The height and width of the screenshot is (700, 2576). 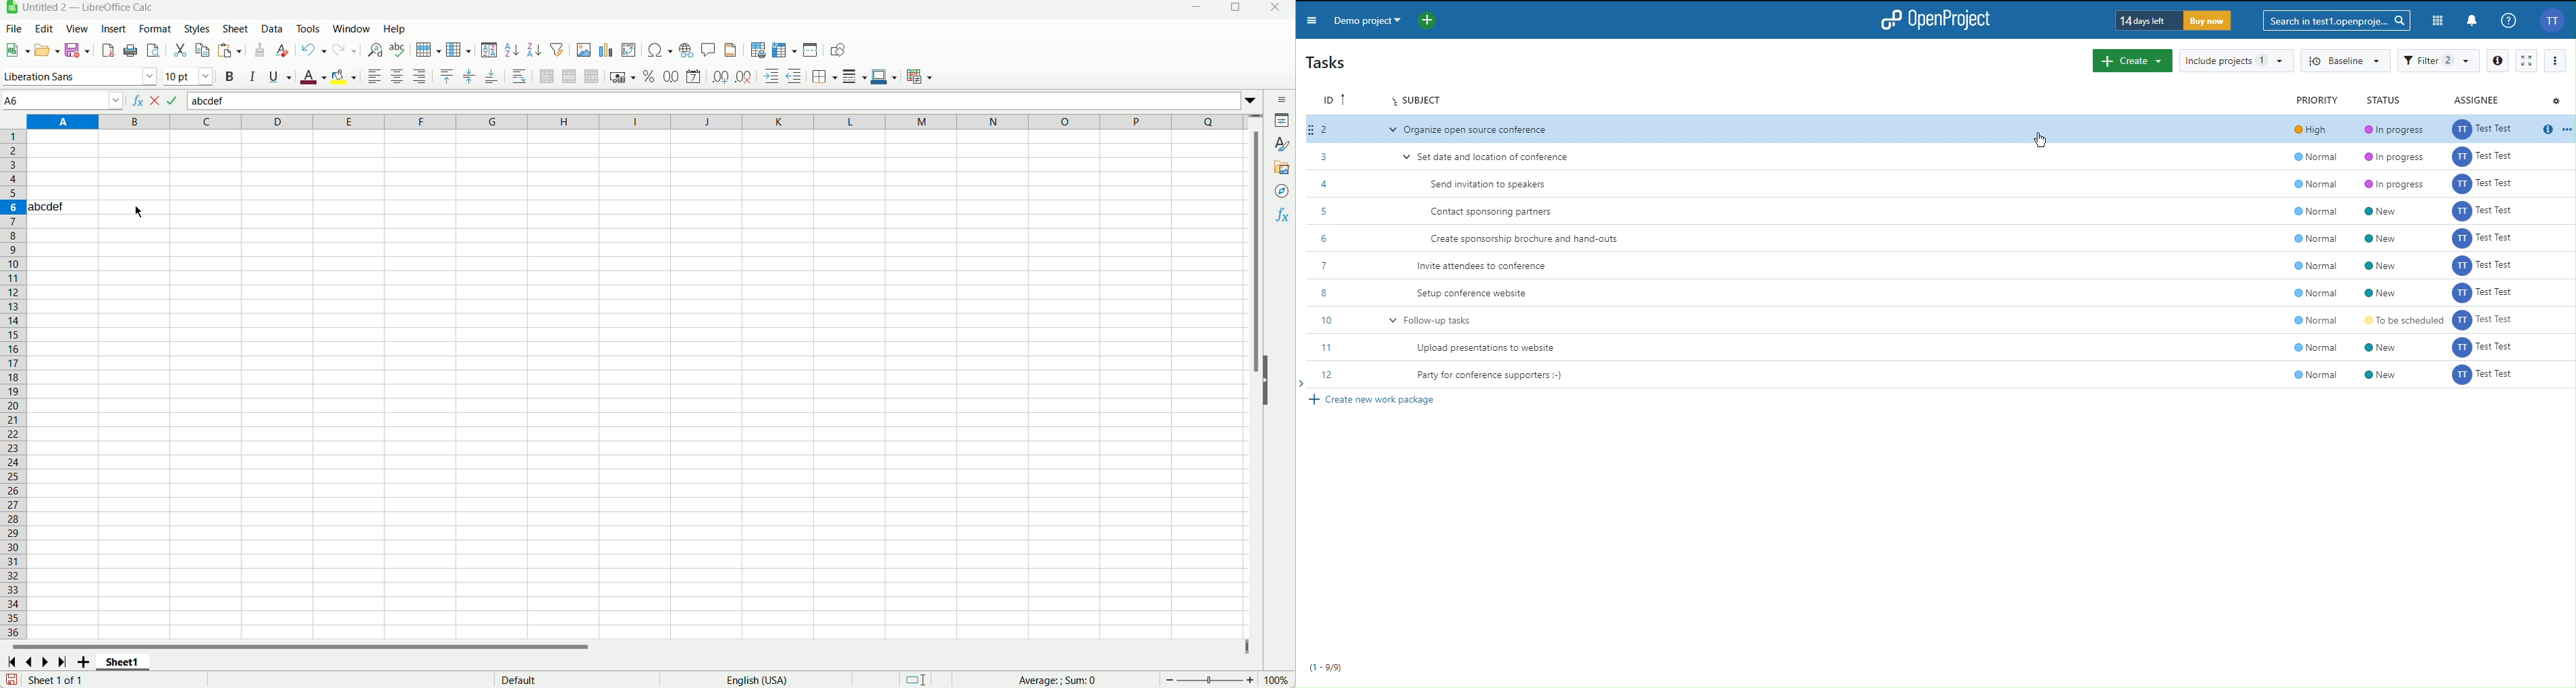 What do you see at coordinates (2524, 61) in the screenshot?
I see `Fullscreen` at bounding box center [2524, 61].